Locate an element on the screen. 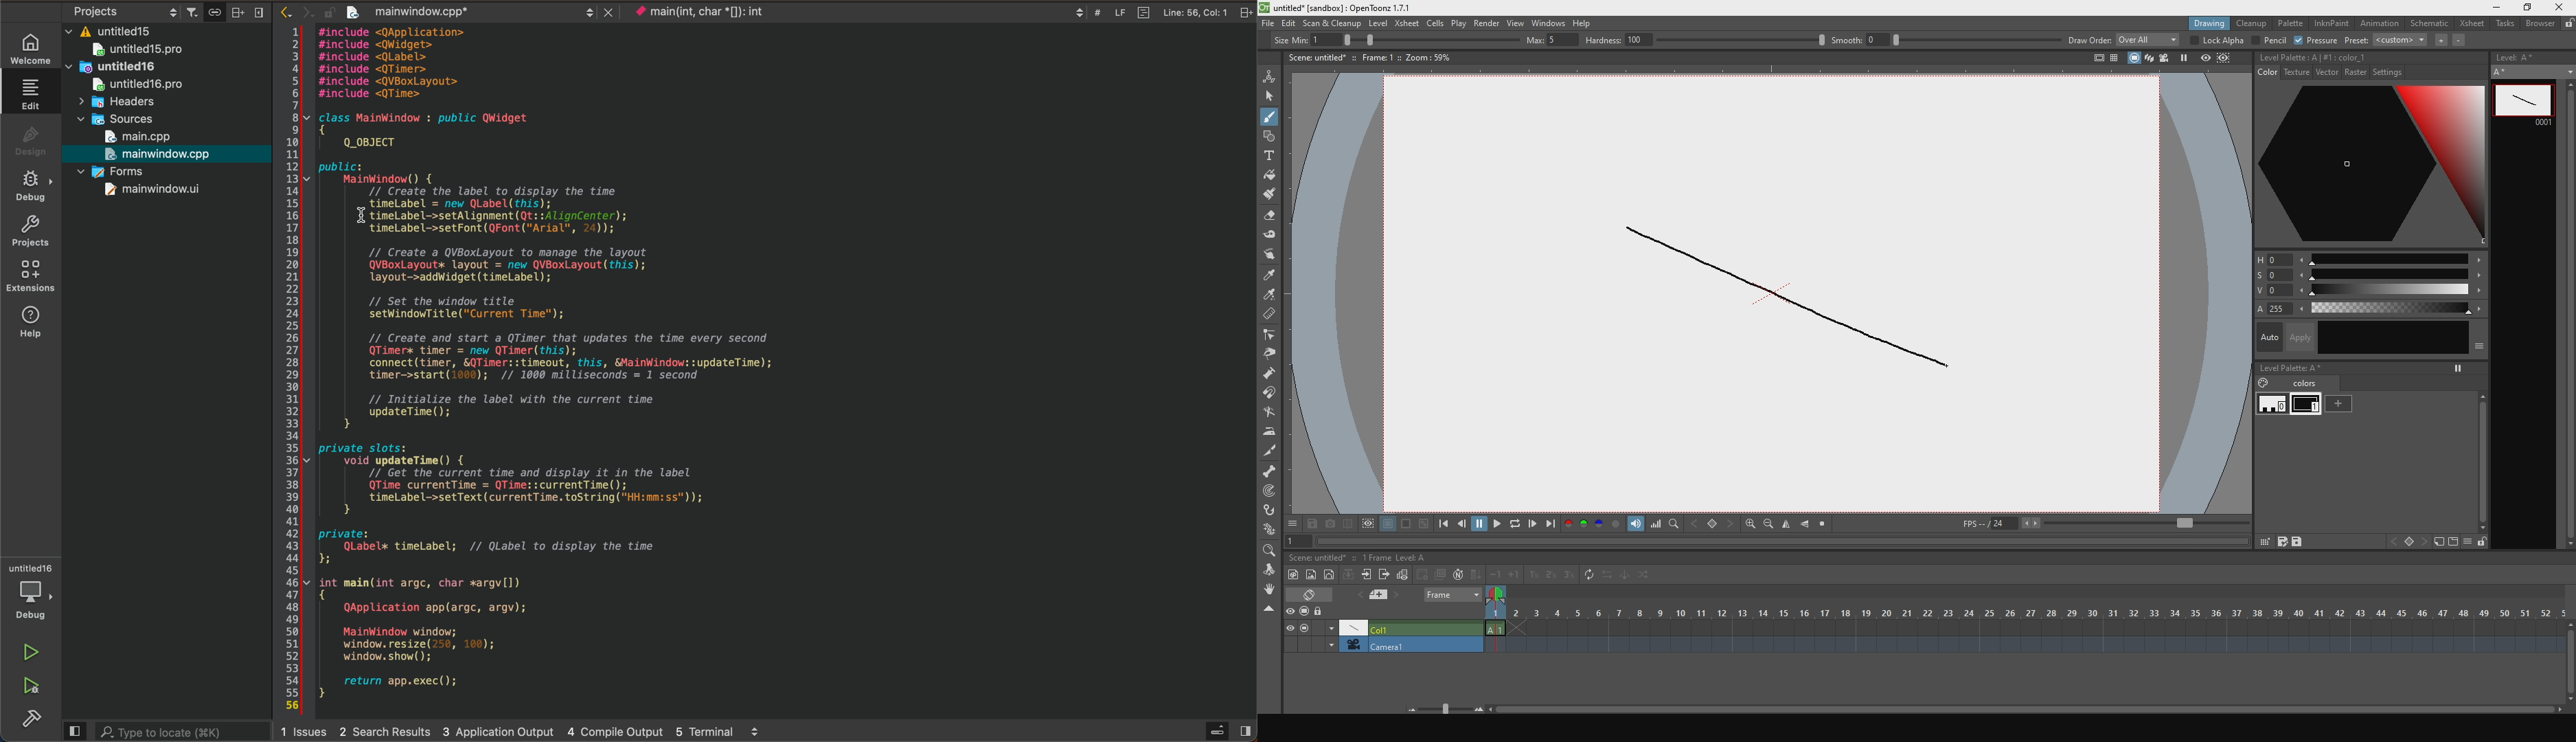  skip to the previous point is located at coordinates (1441, 525).